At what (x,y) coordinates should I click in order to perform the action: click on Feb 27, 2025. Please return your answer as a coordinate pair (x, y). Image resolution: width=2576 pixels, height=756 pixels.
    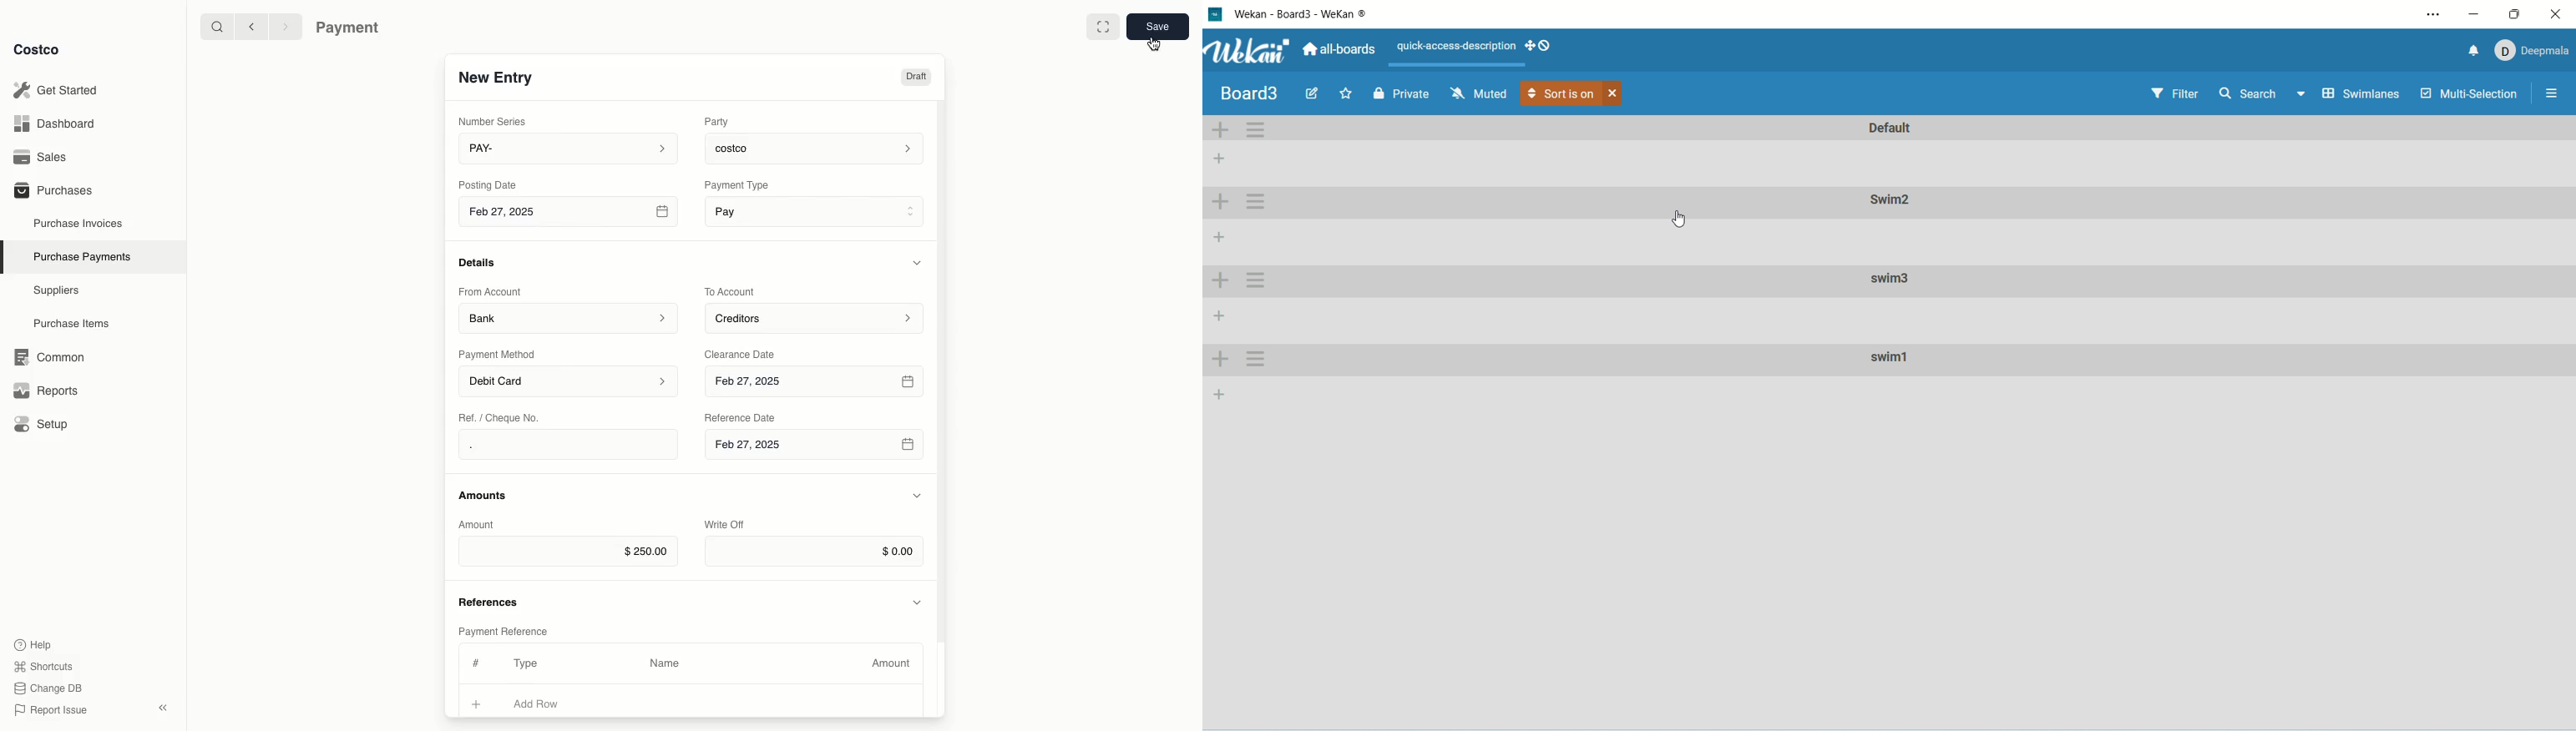
    Looking at the image, I should click on (813, 449).